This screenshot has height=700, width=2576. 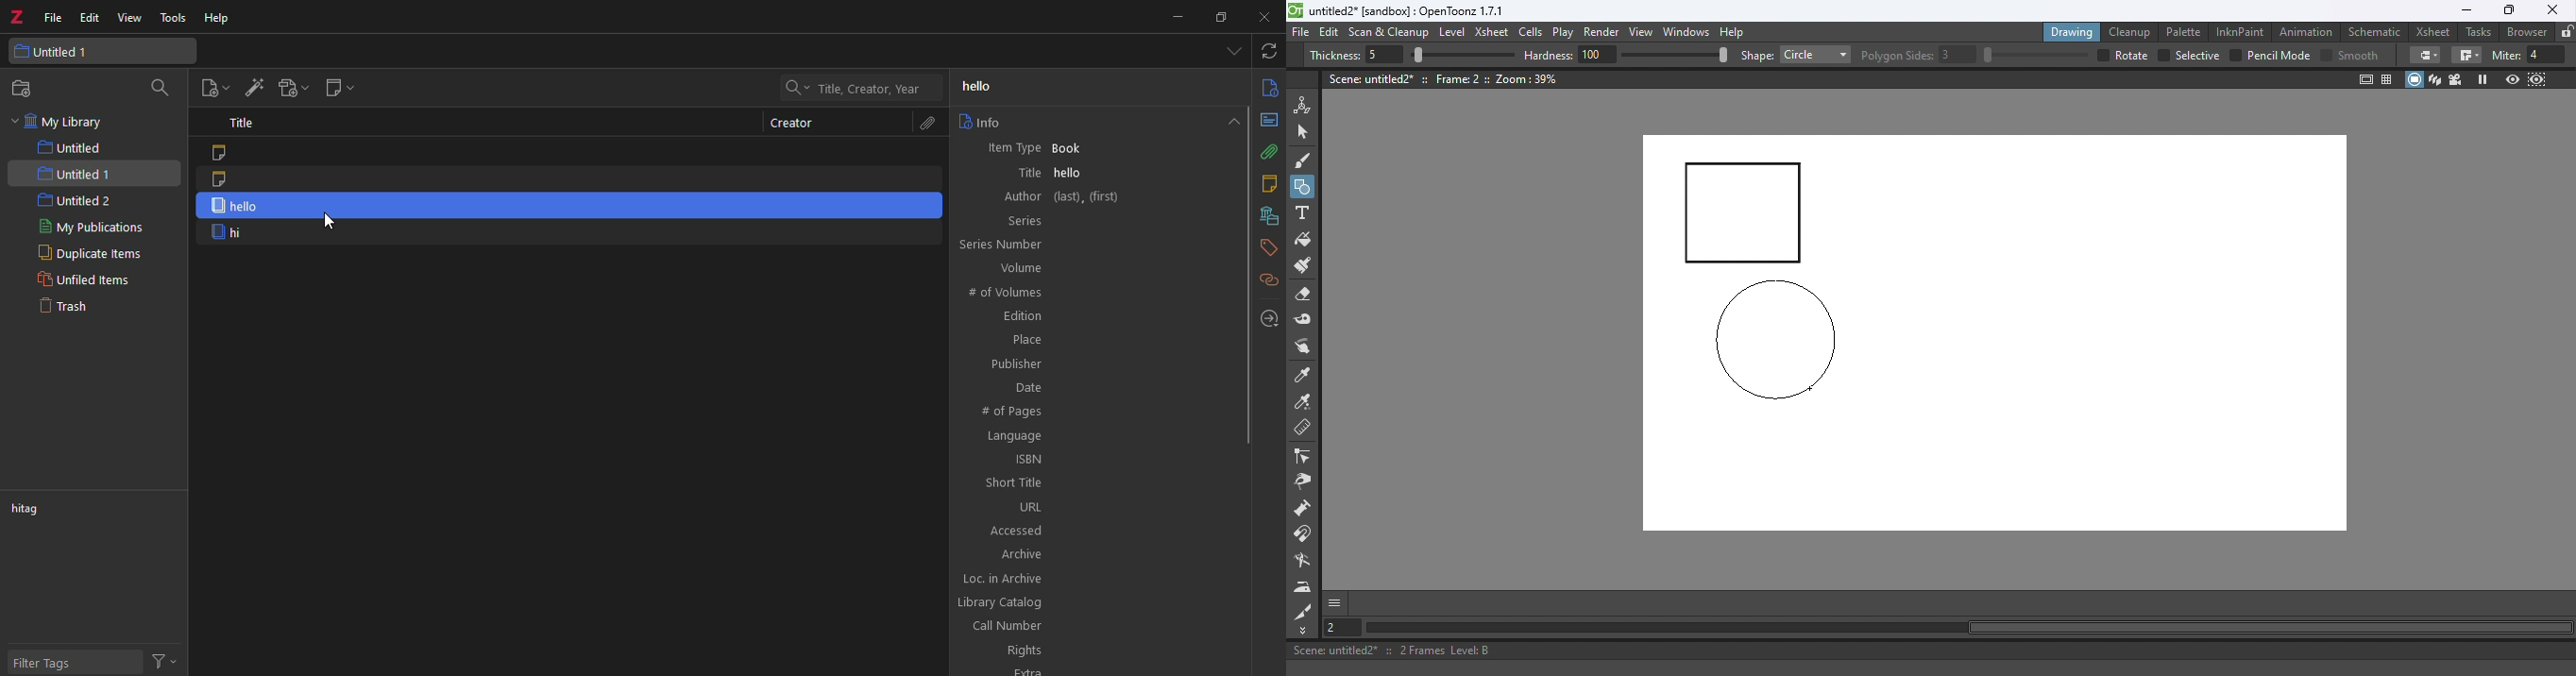 I want to click on attachments, so click(x=1268, y=152).